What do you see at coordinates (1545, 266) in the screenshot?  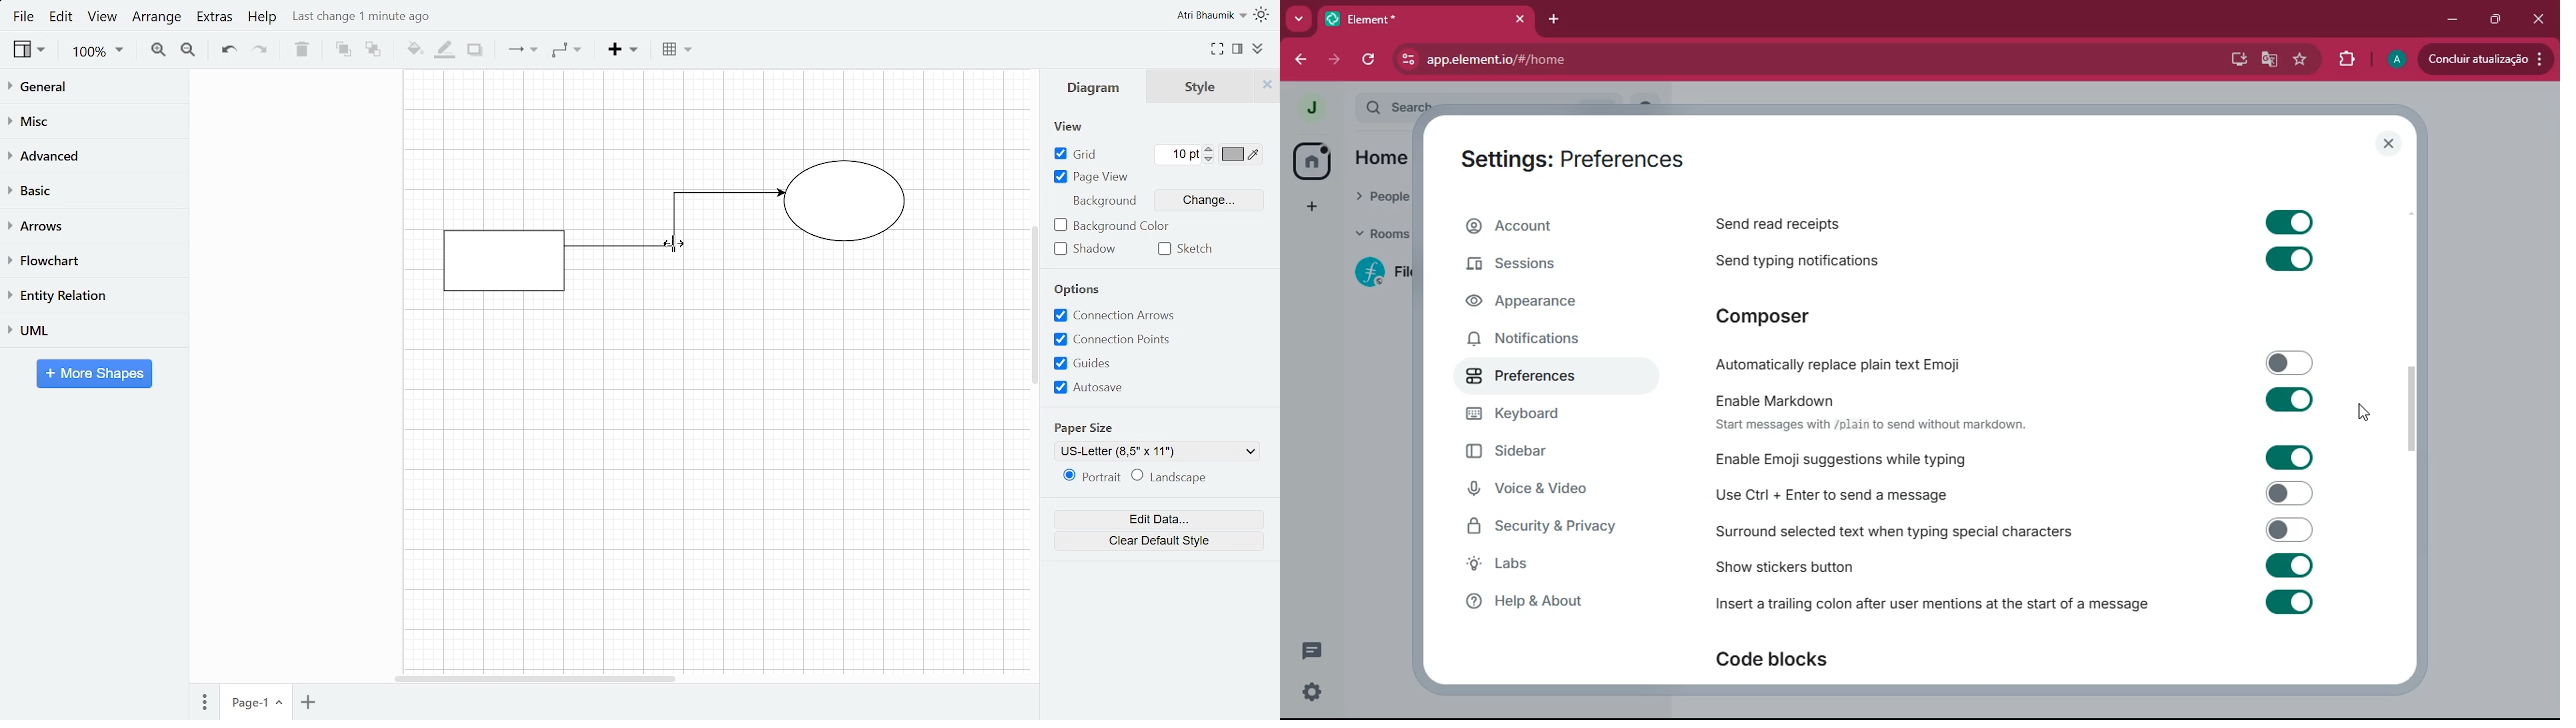 I see `sessions` at bounding box center [1545, 266].